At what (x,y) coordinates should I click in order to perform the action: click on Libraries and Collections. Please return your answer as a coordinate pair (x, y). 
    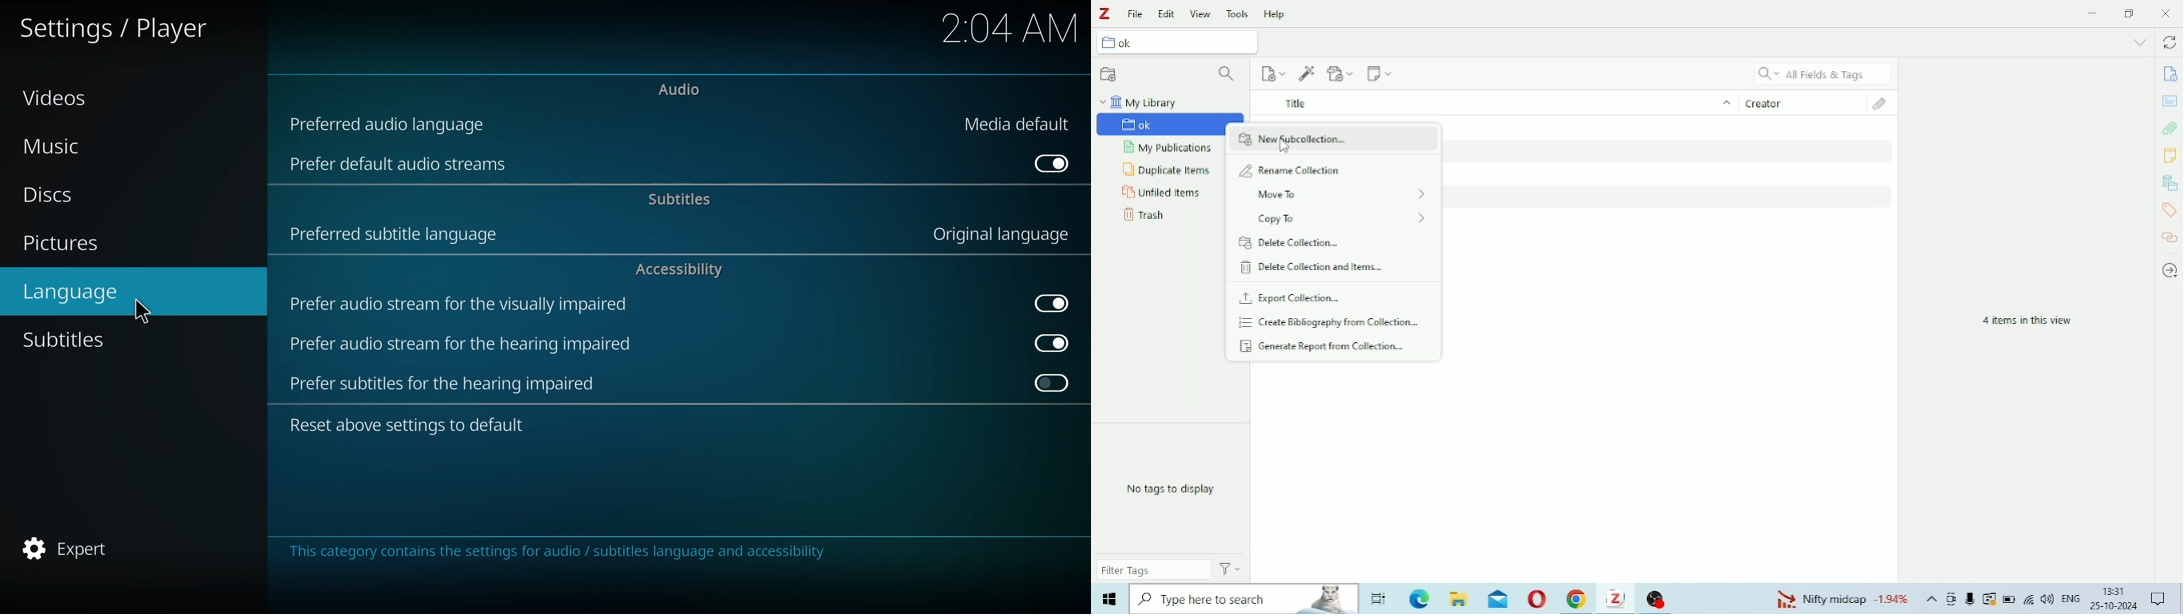
    Looking at the image, I should click on (2168, 183).